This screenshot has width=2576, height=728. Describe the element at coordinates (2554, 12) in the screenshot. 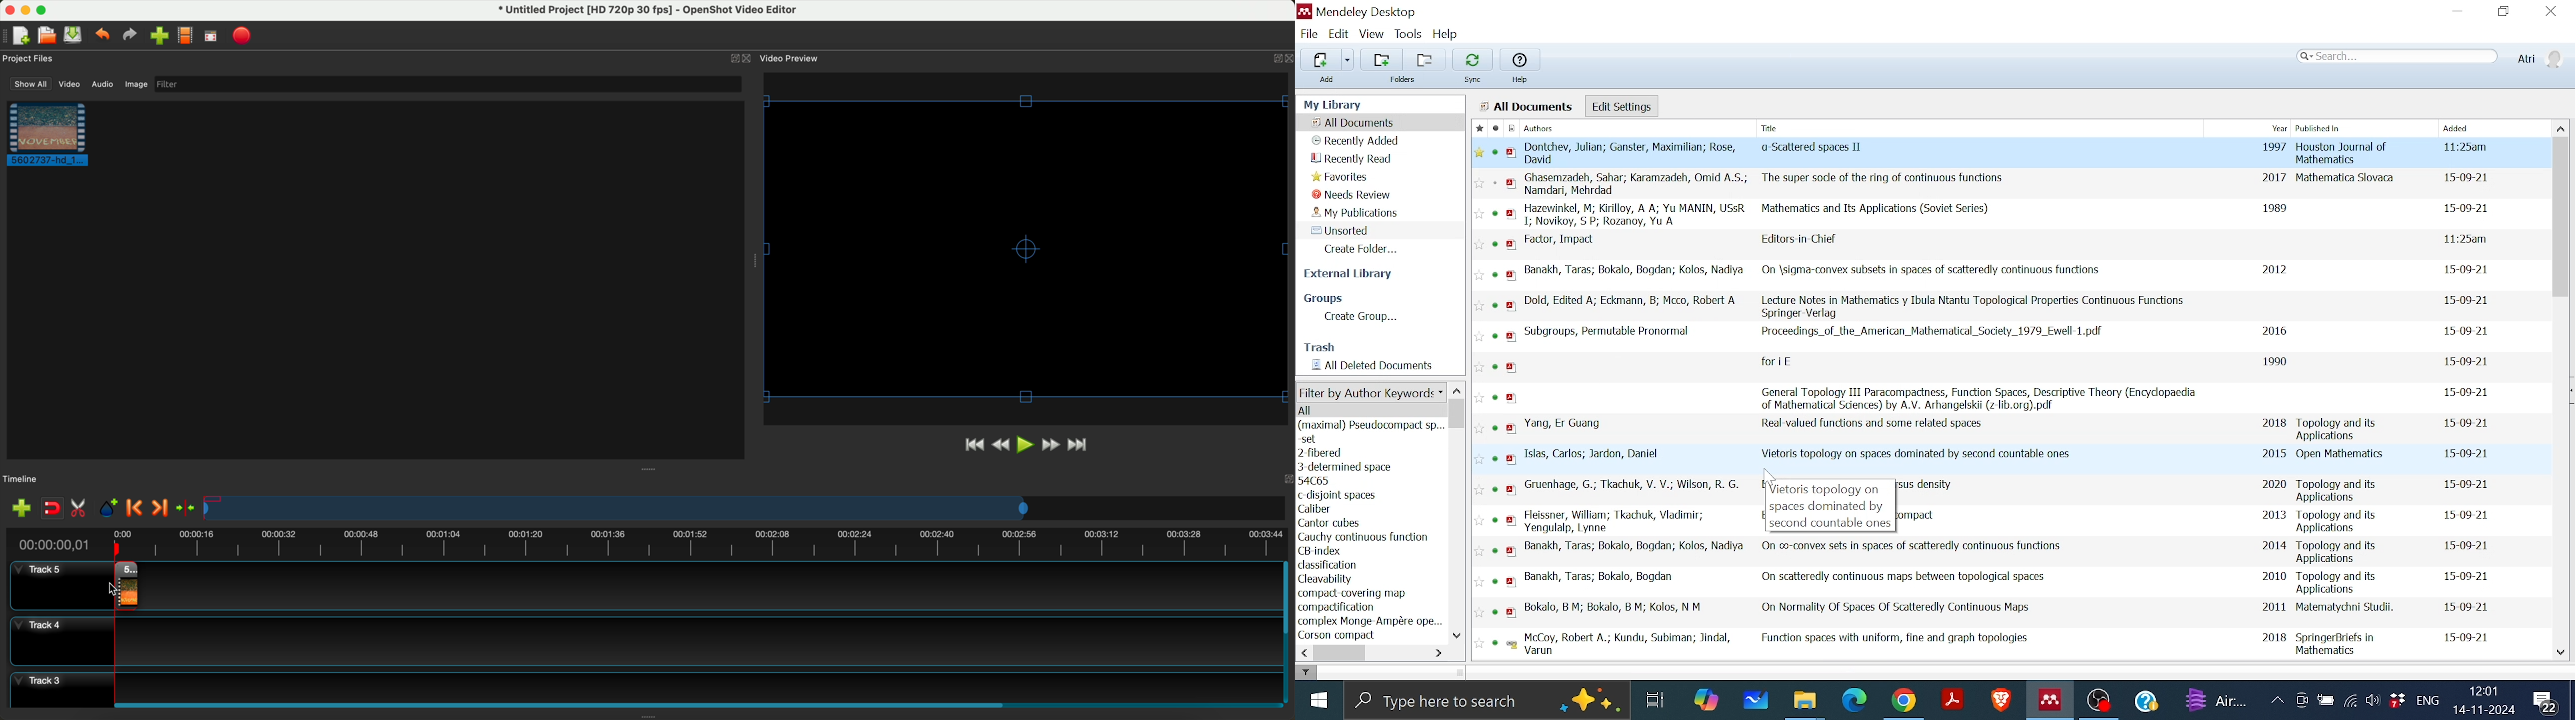

I see `Close` at that location.